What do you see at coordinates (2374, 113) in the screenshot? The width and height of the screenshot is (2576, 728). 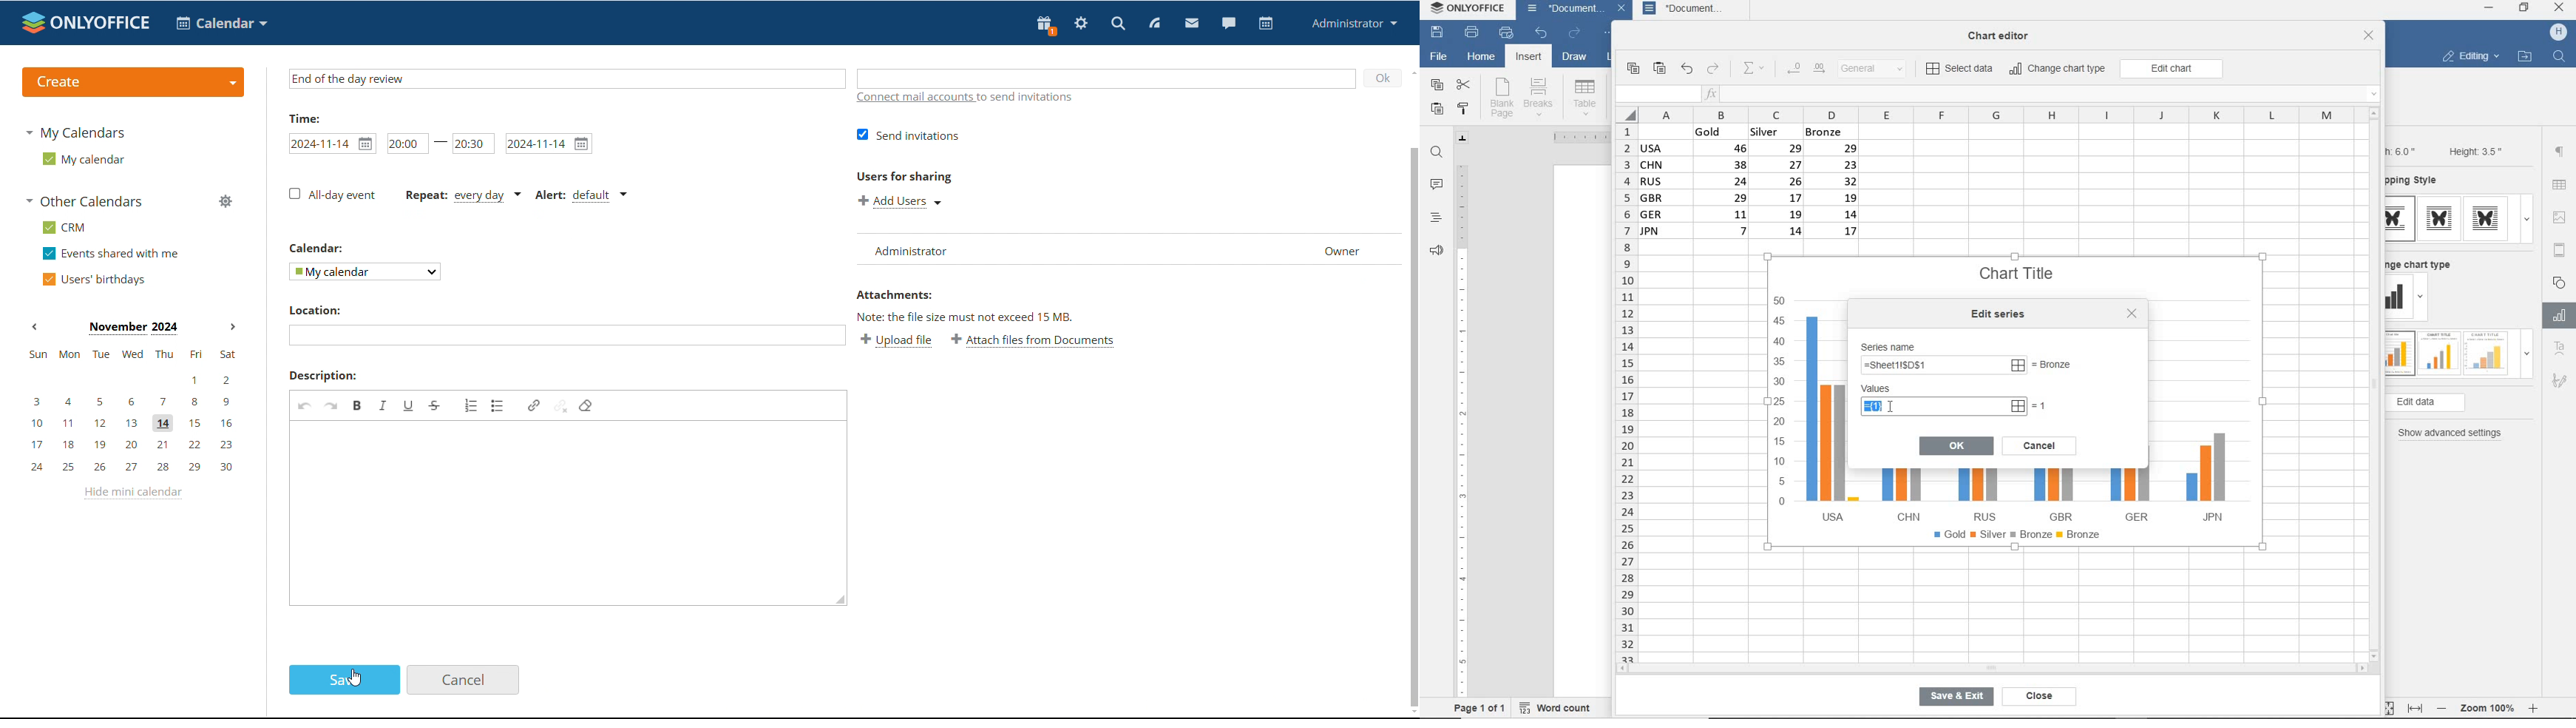 I see `scroll up` at bounding box center [2374, 113].